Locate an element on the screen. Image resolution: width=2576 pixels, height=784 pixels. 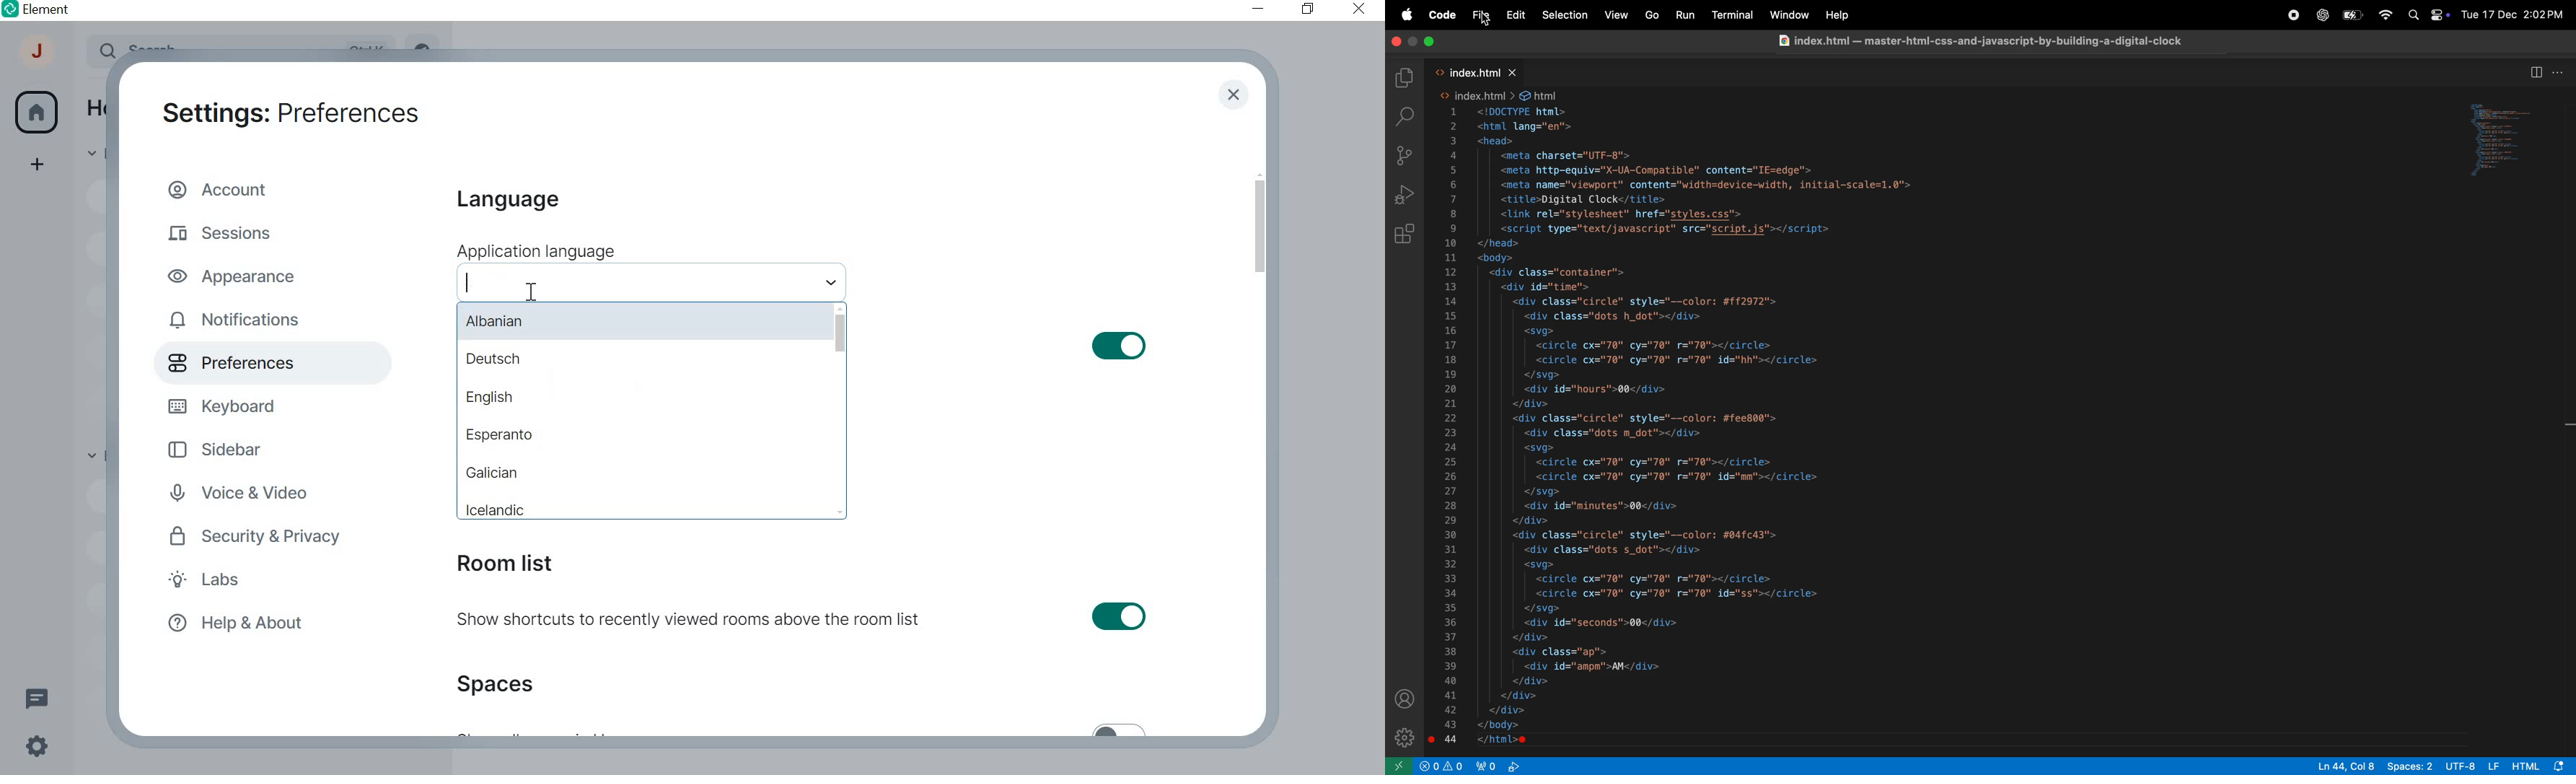
Language is located at coordinates (506, 201).